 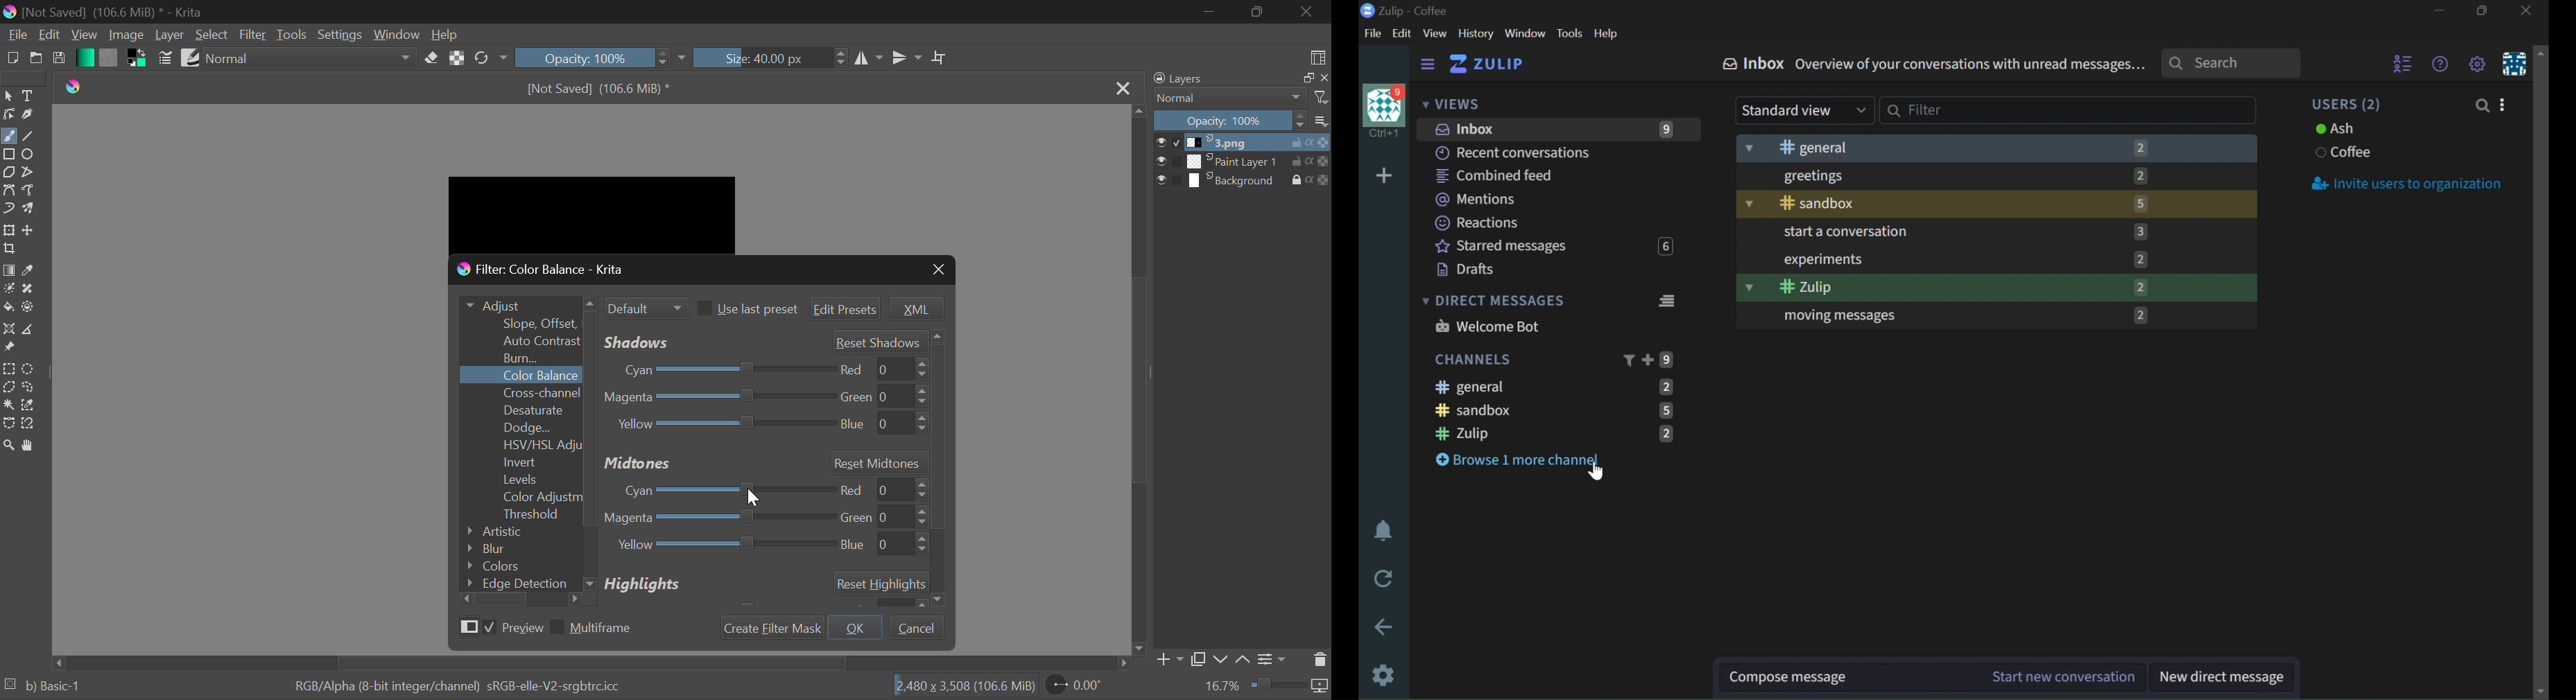 I want to click on HELP MENU, so click(x=2440, y=63).